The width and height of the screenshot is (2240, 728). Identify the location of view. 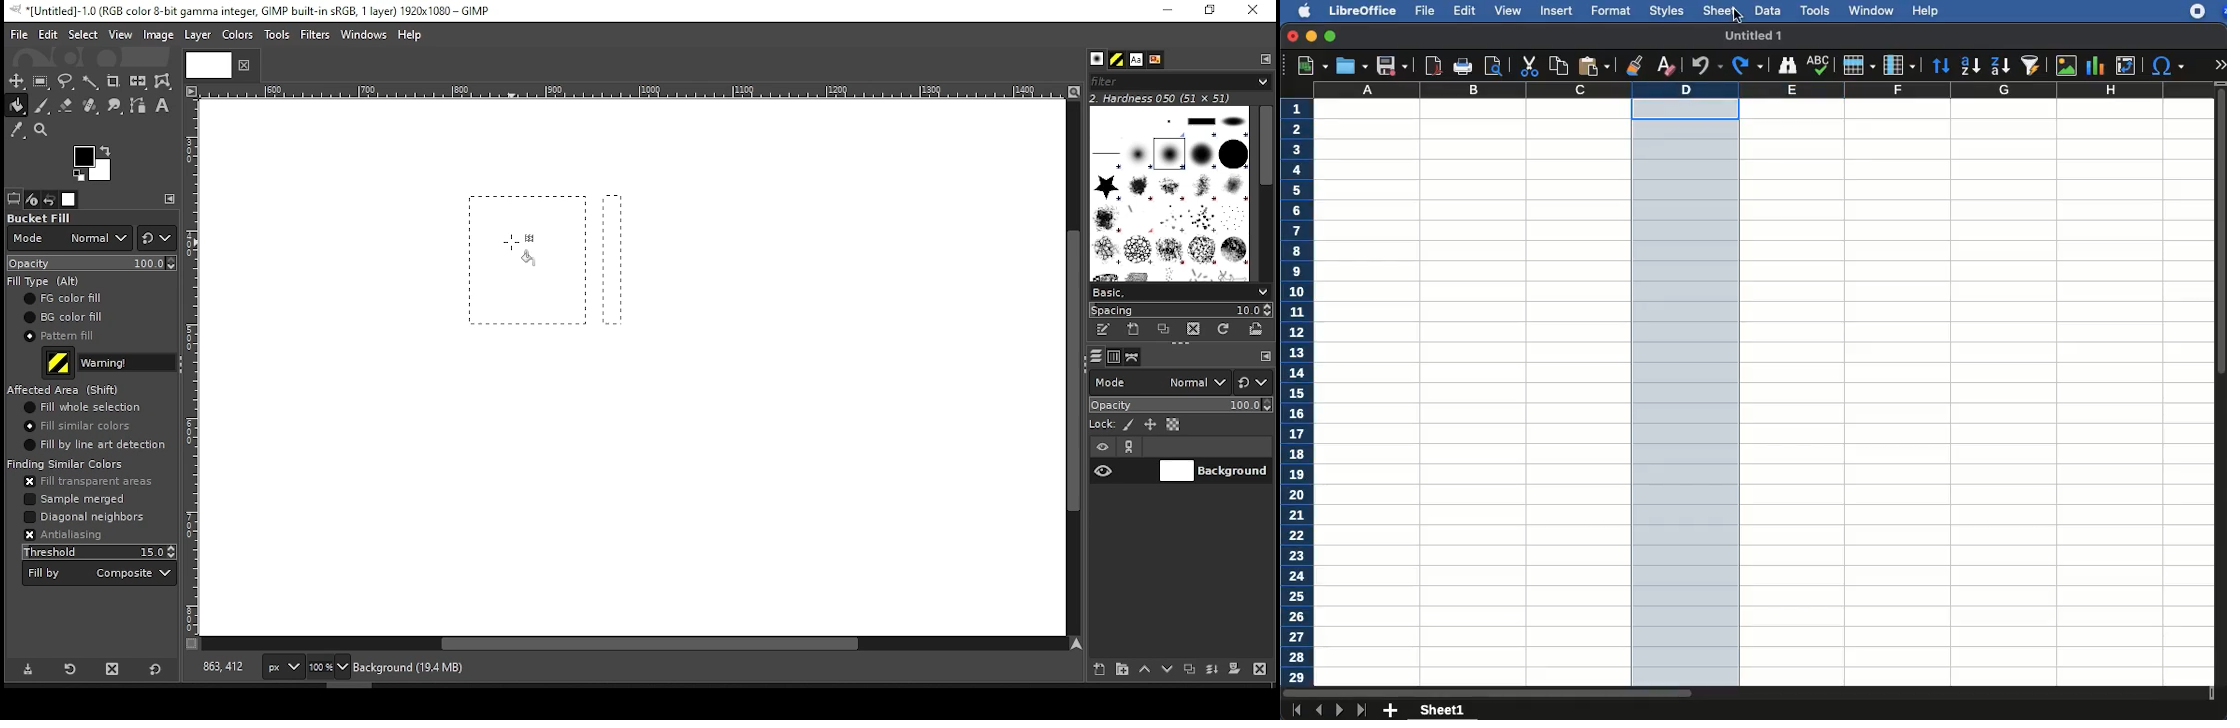
(1508, 10).